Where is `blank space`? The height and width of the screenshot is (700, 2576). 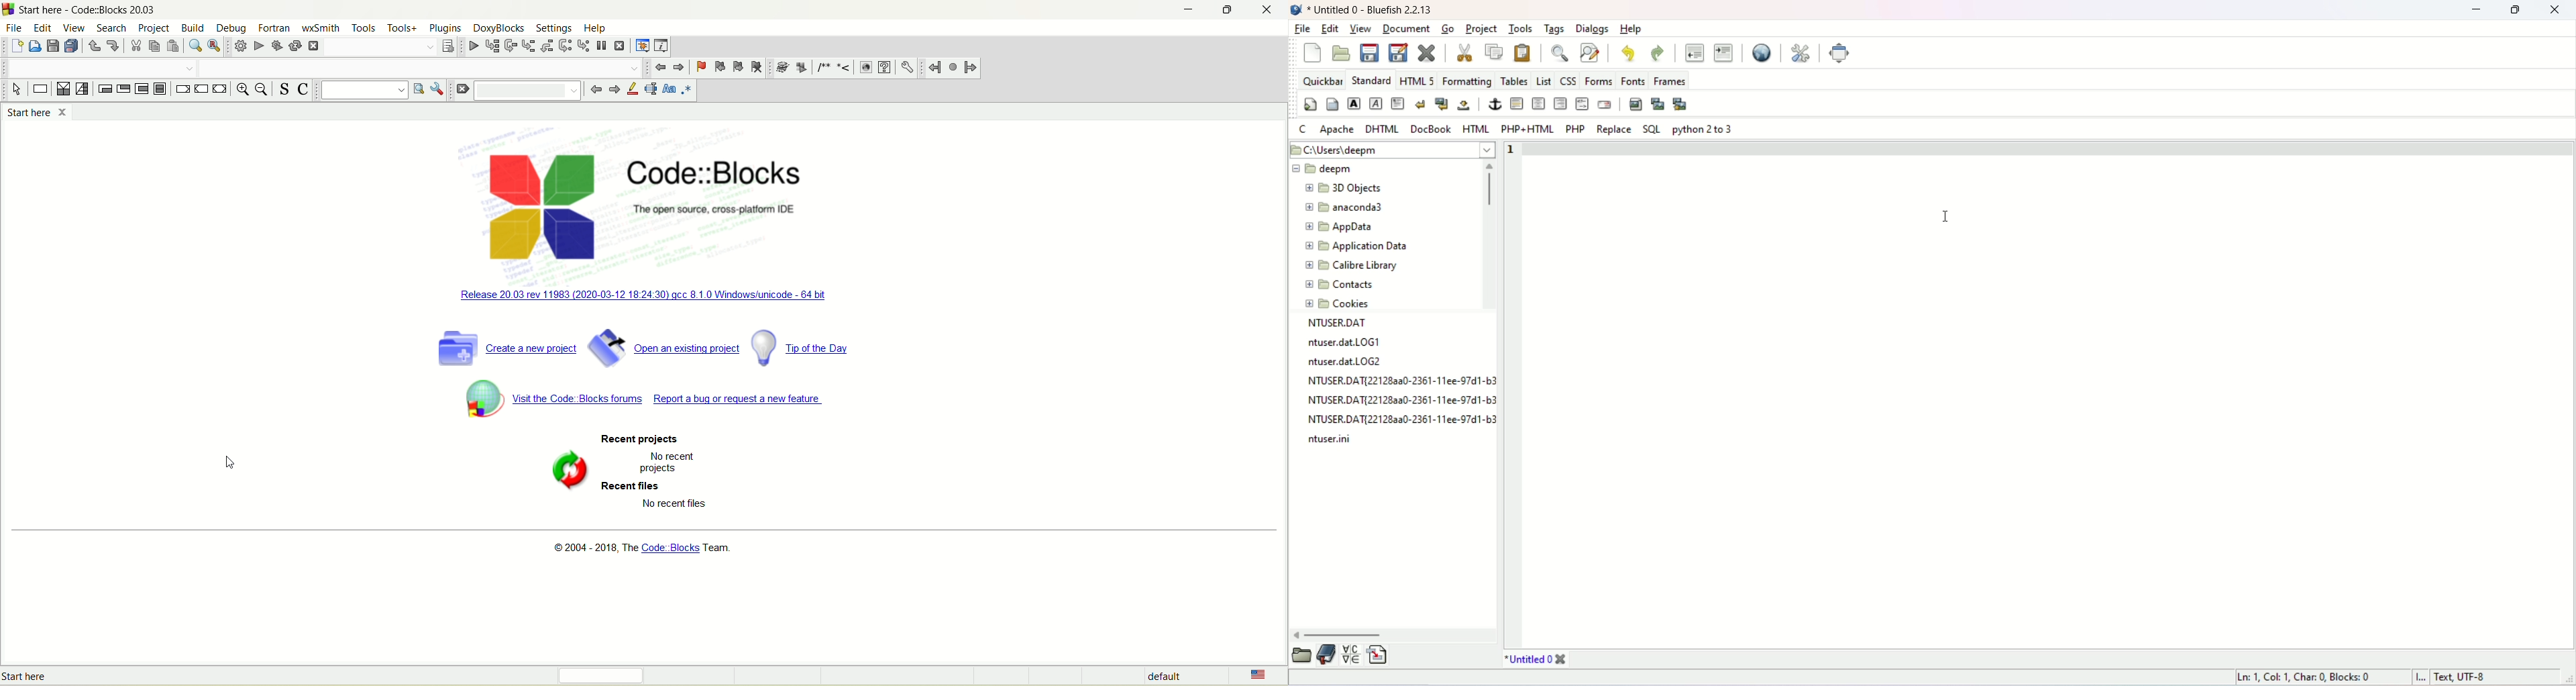
blank space is located at coordinates (99, 68).